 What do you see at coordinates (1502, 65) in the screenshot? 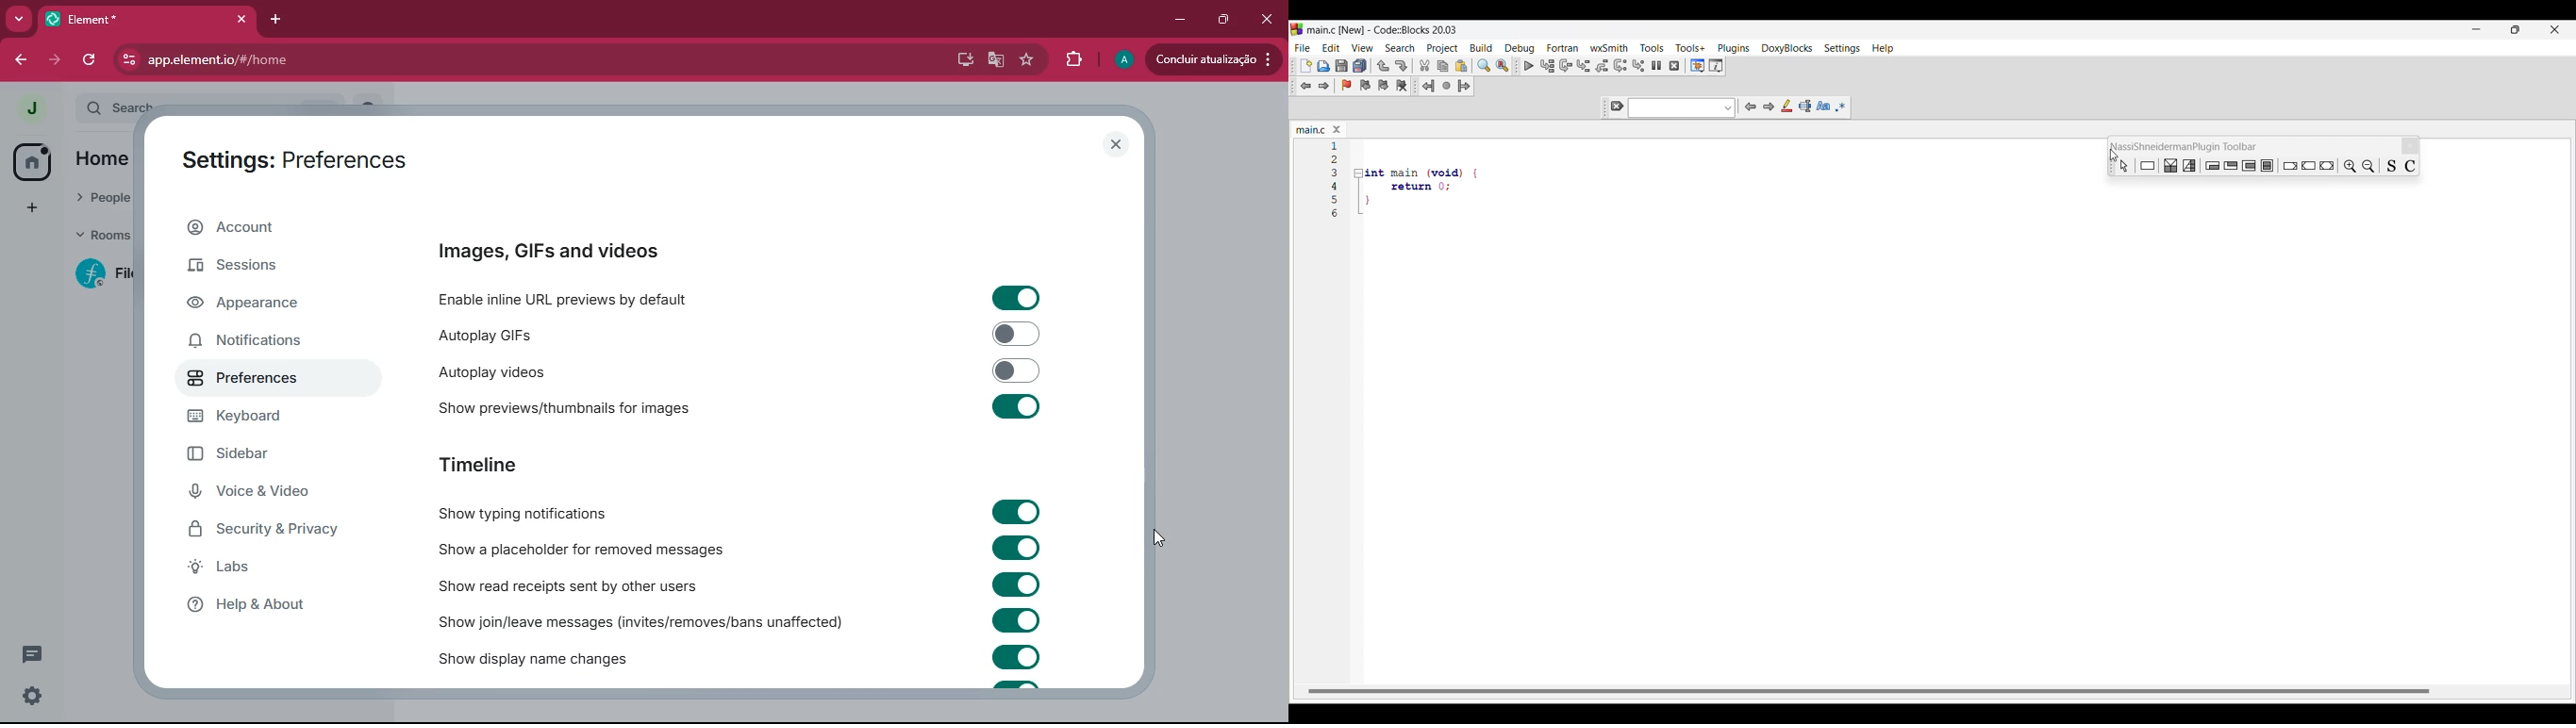
I see `Replace` at bounding box center [1502, 65].